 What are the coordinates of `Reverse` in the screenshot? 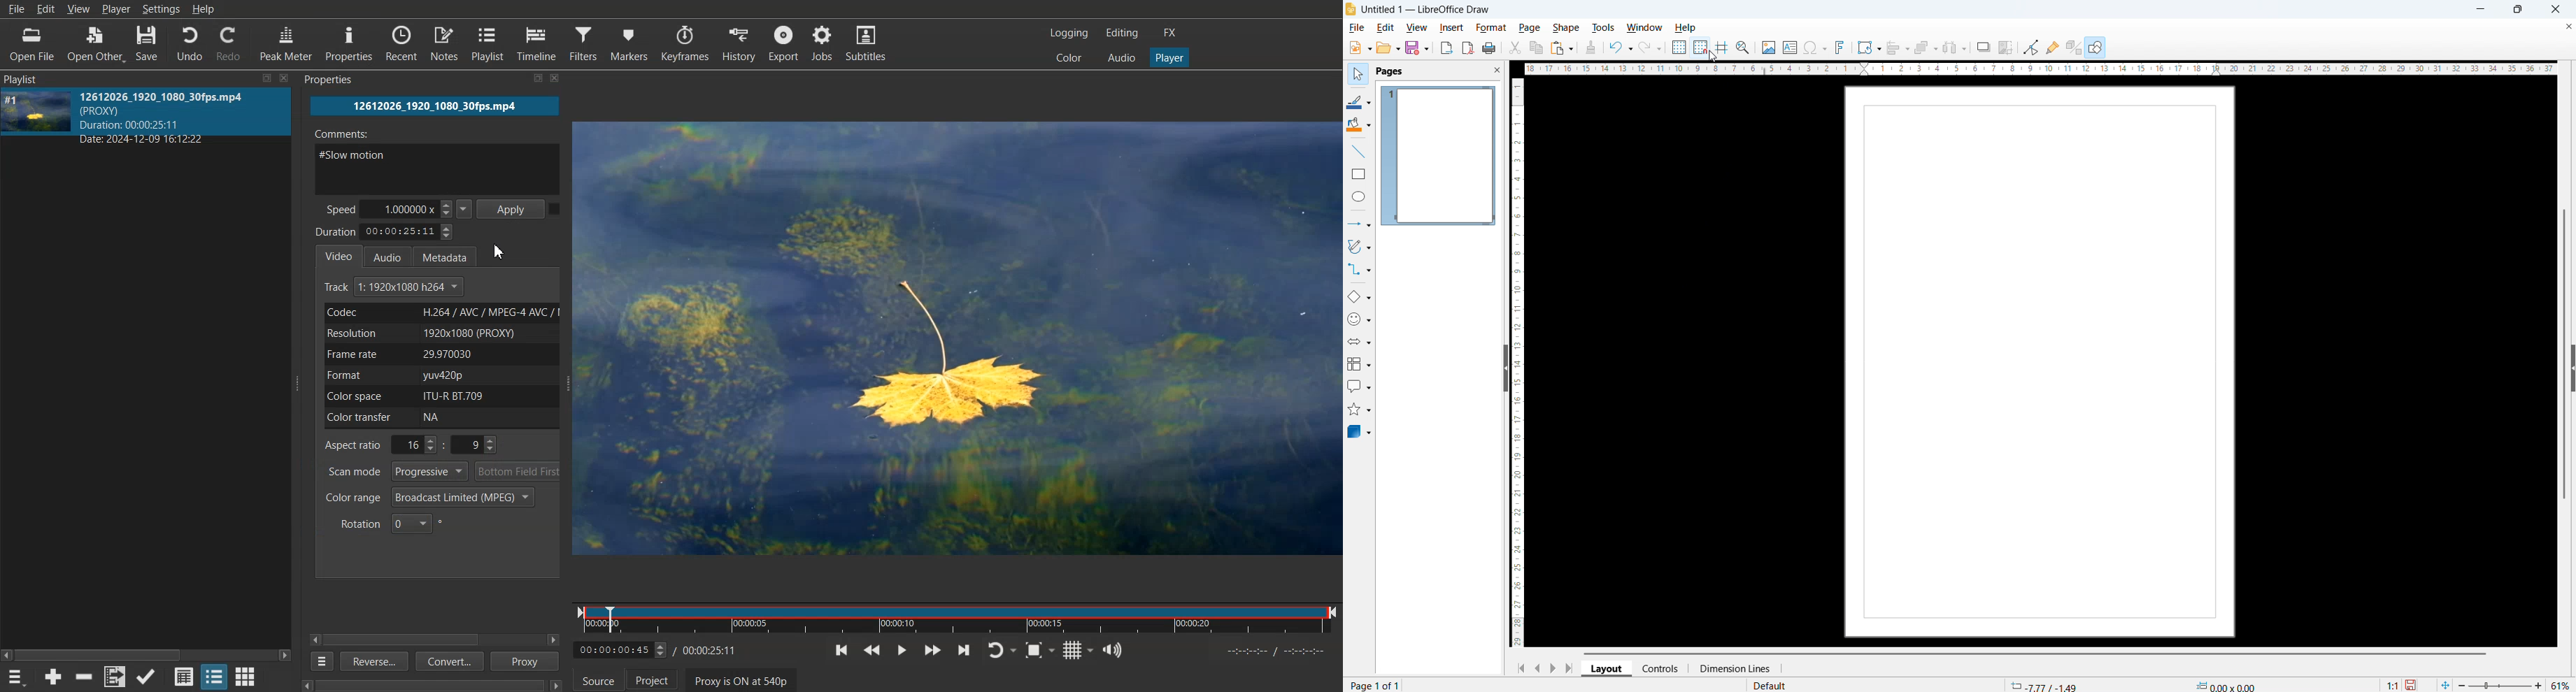 It's located at (372, 661).